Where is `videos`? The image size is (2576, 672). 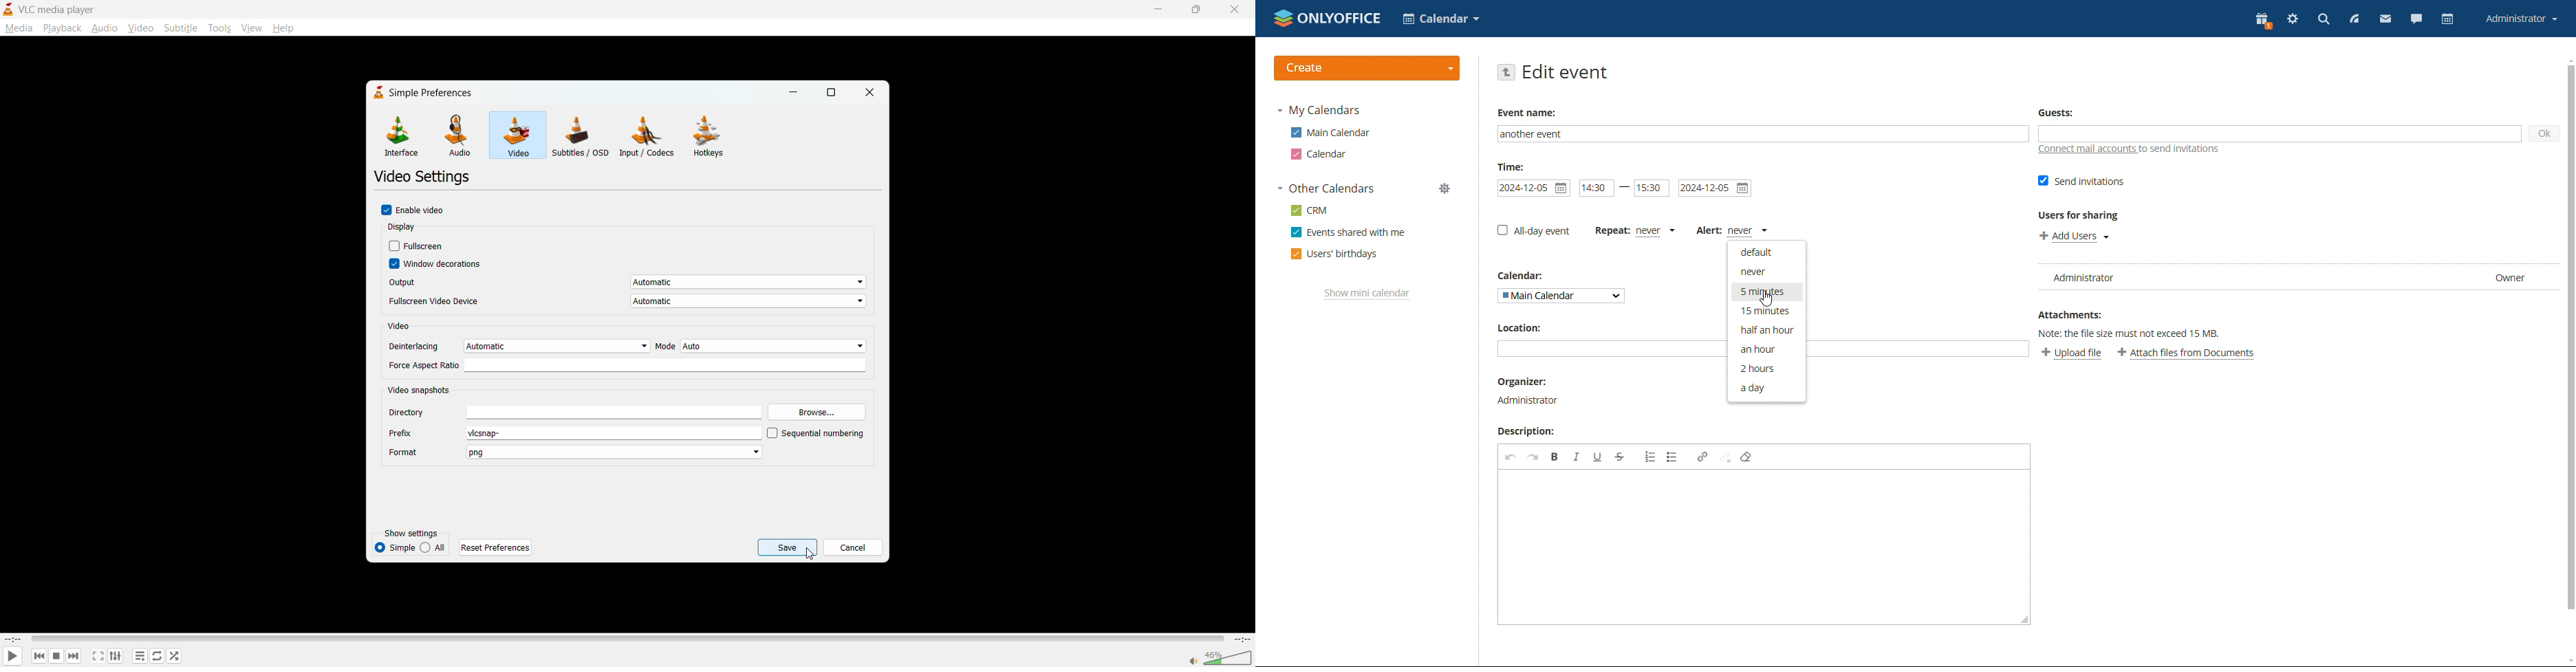 videos is located at coordinates (516, 134).